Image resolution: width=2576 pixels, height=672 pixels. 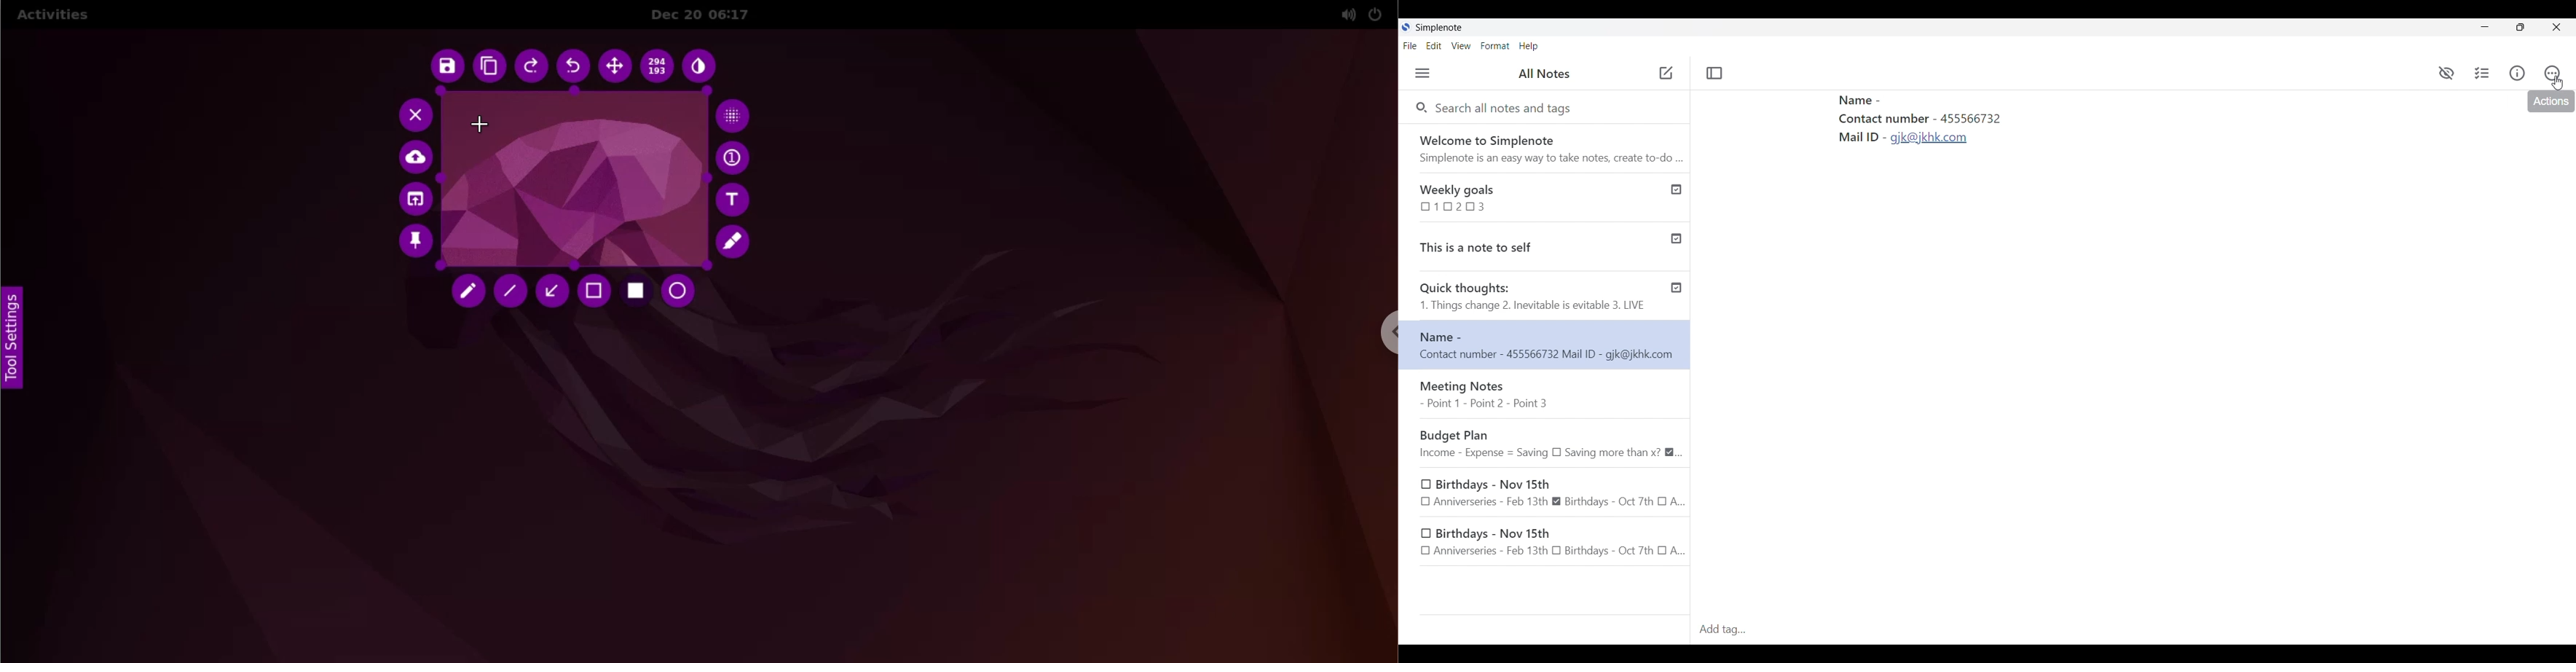 I want to click on Toggle focus mode, so click(x=1716, y=74).